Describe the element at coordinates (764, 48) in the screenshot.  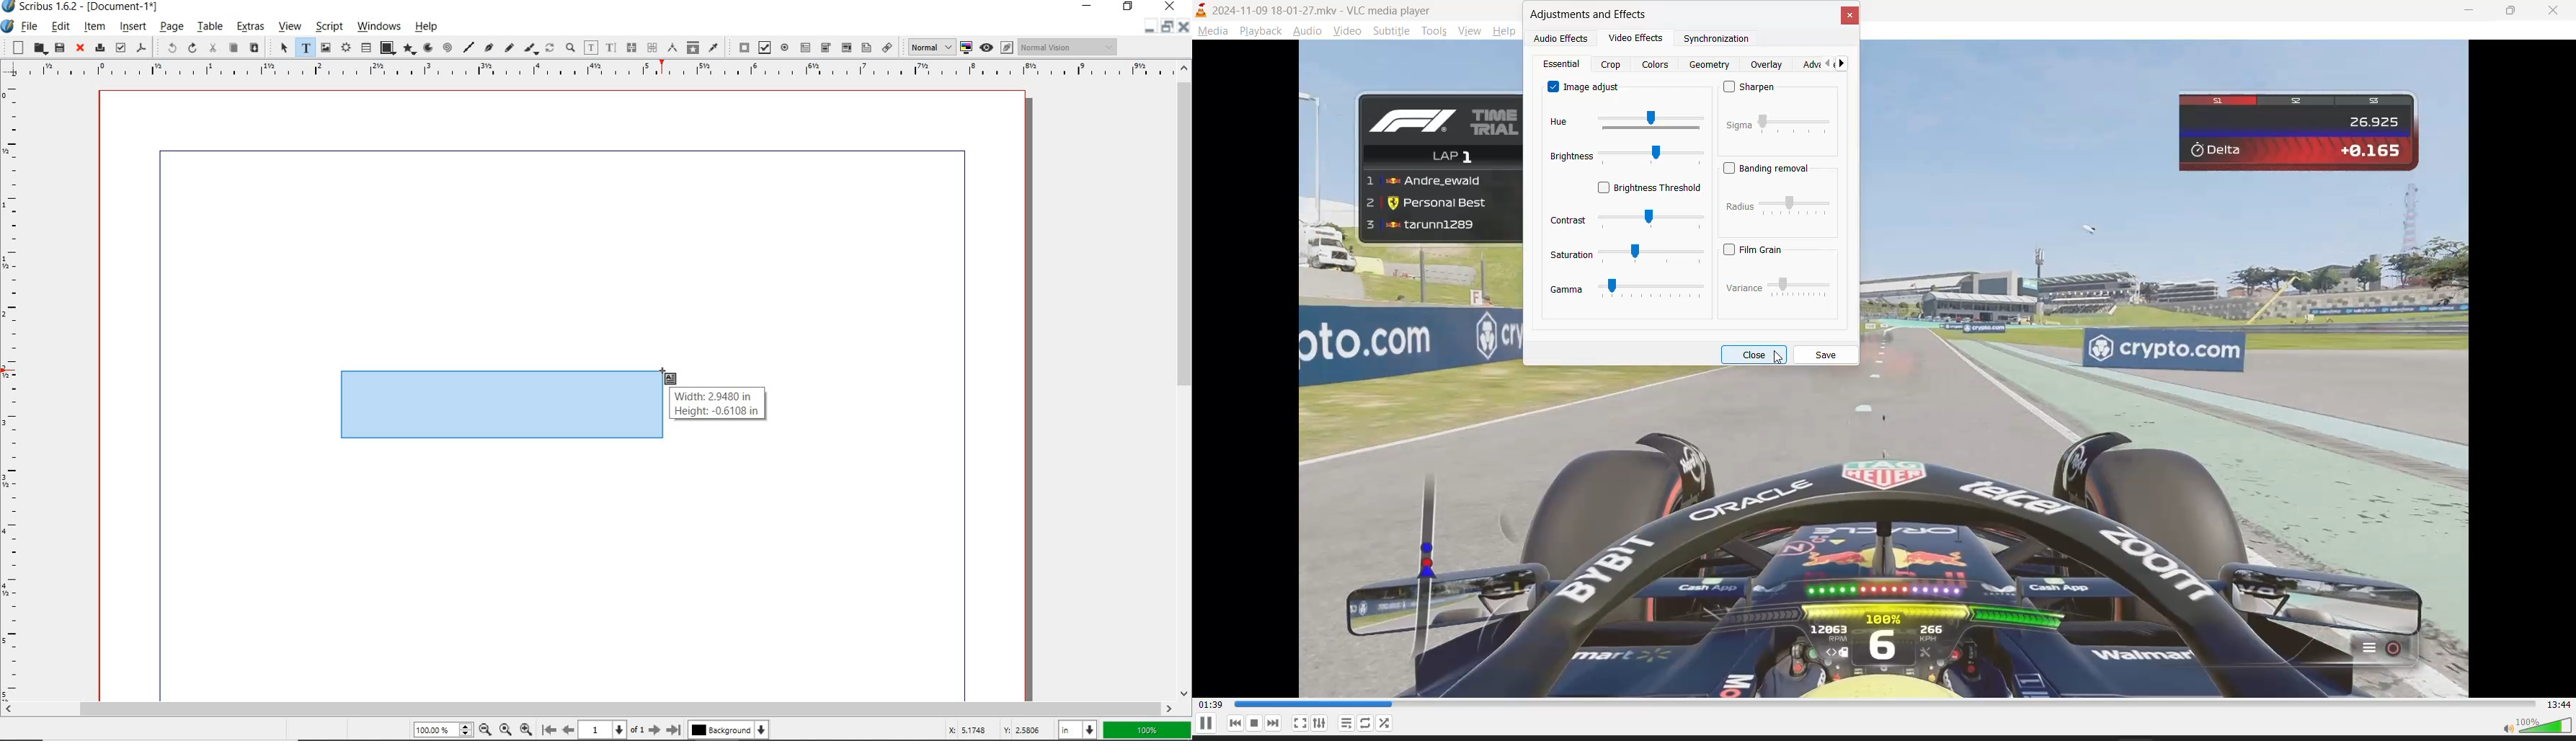
I see `pdf check box` at that location.